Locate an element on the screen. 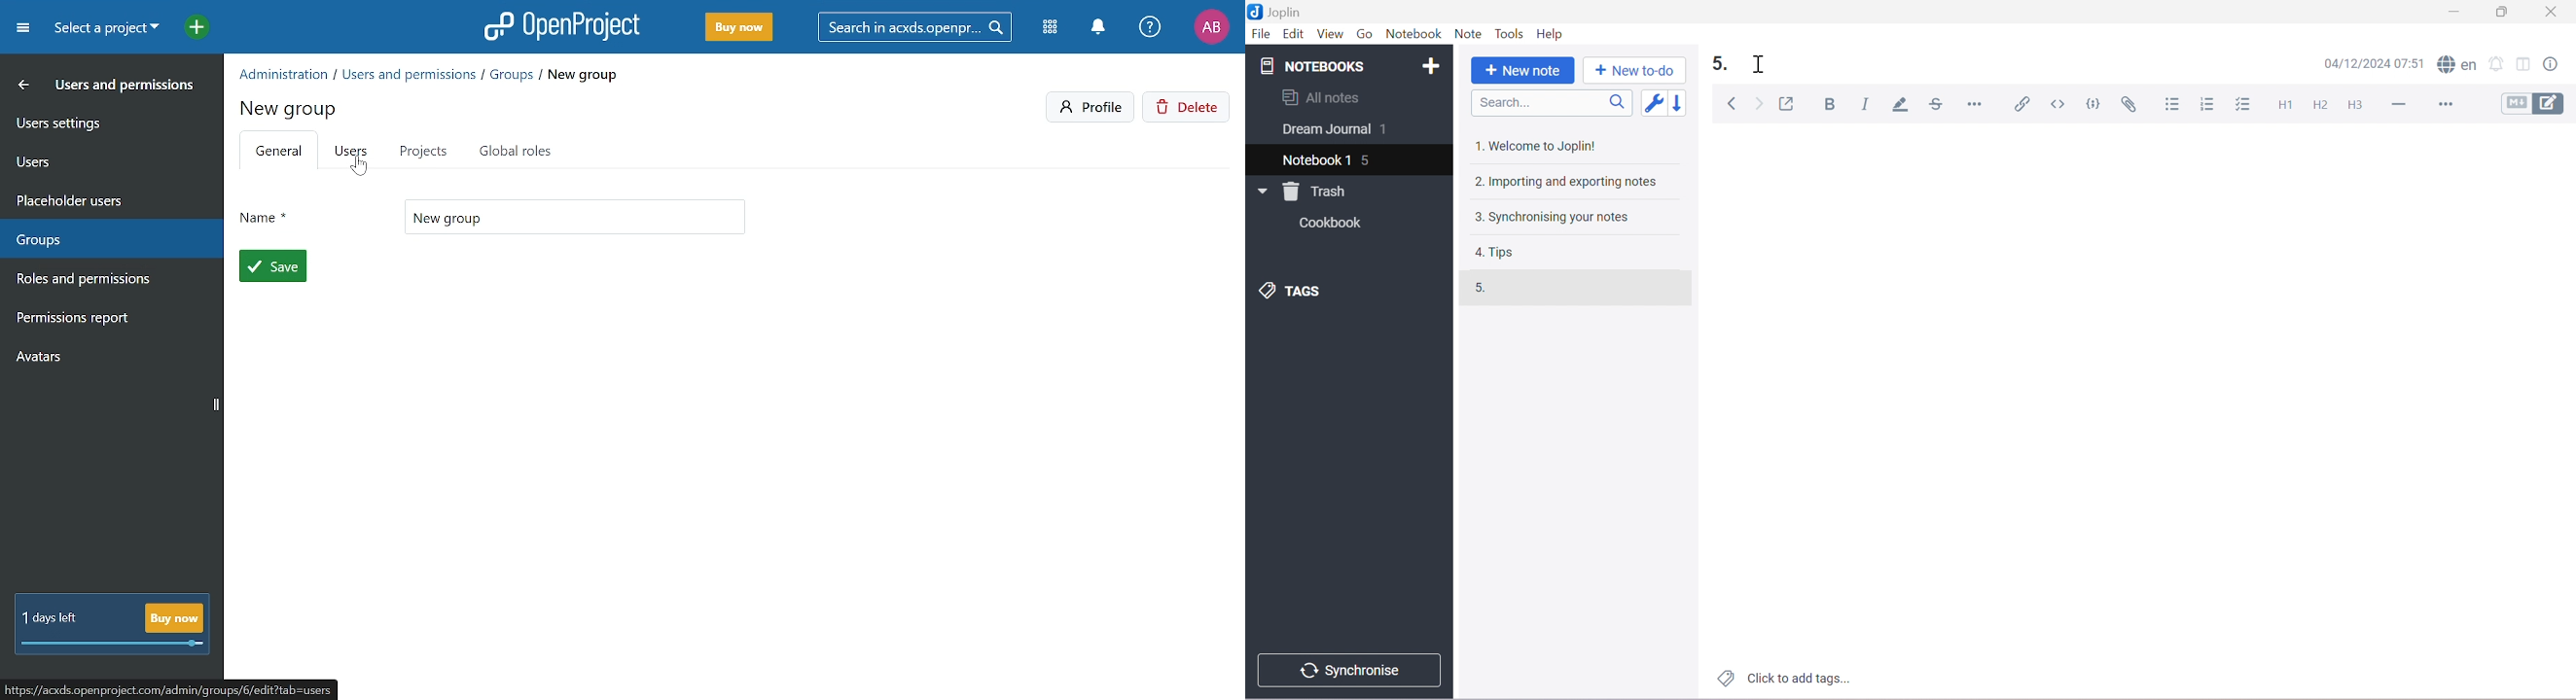  More is located at coordinates (2450, 105).